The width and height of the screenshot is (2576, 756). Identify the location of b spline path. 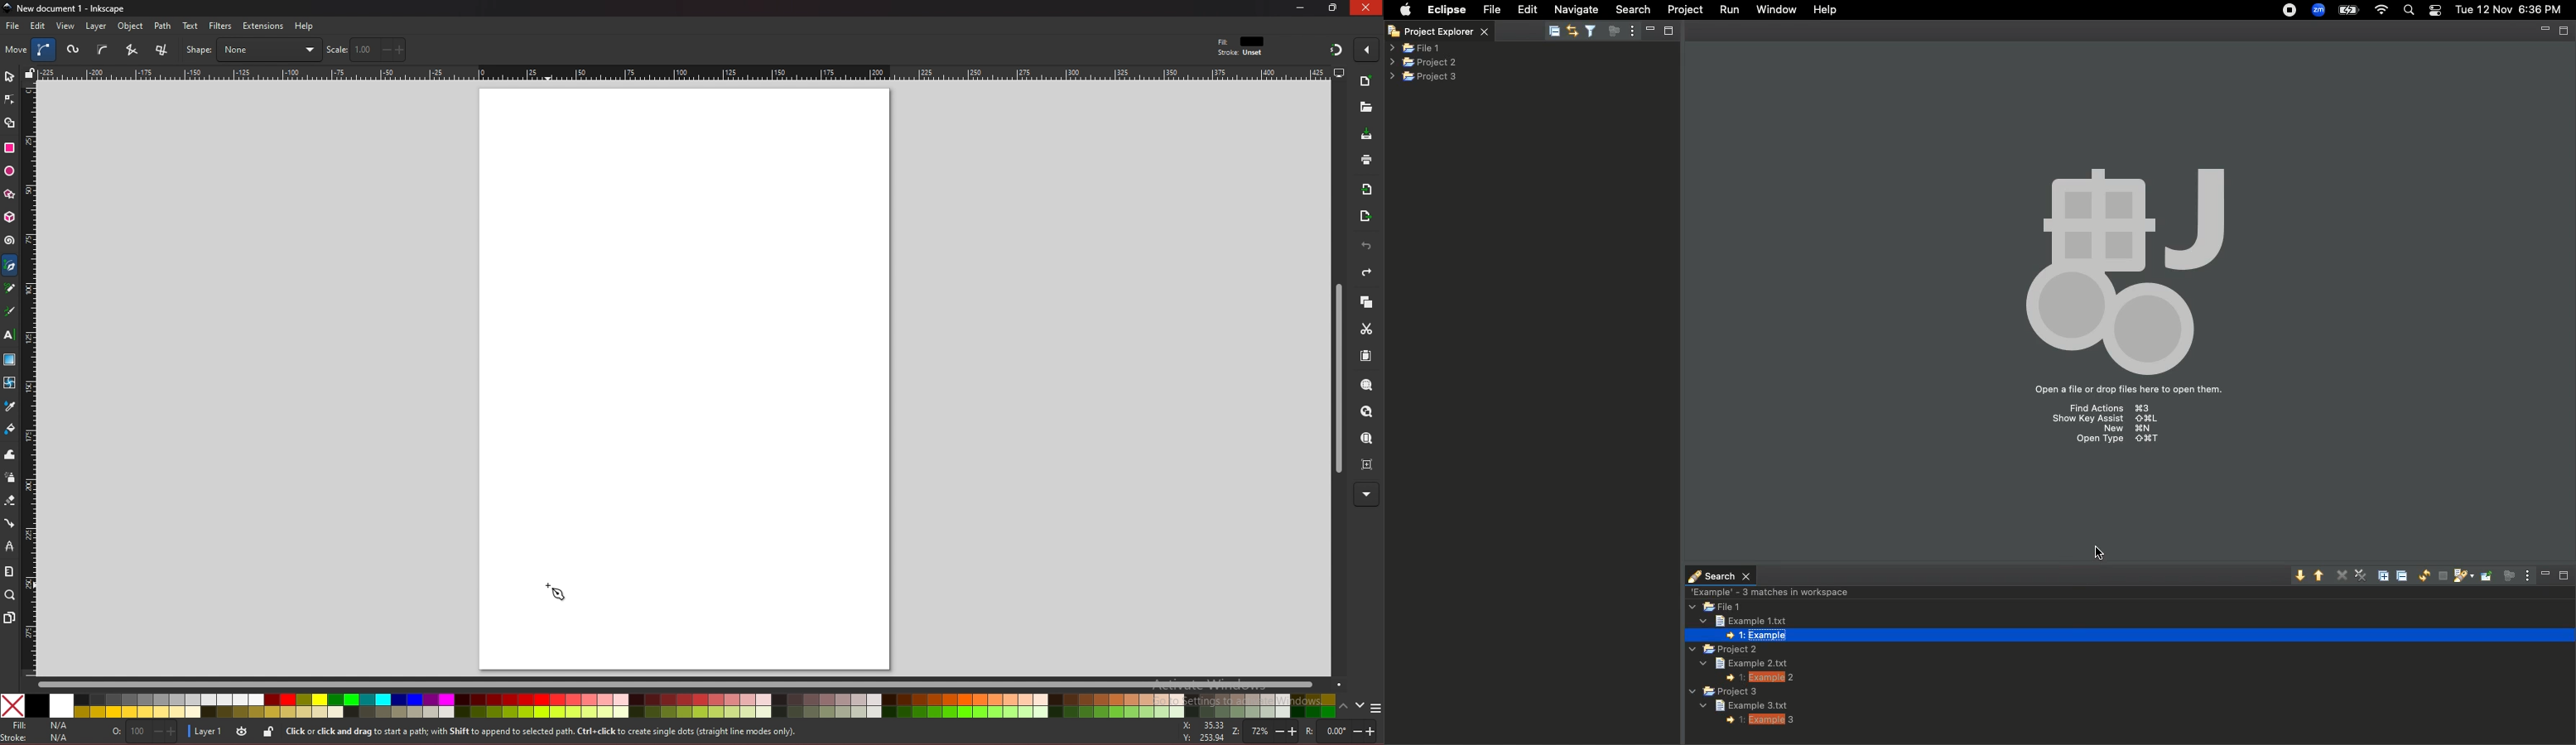
(102, 49).